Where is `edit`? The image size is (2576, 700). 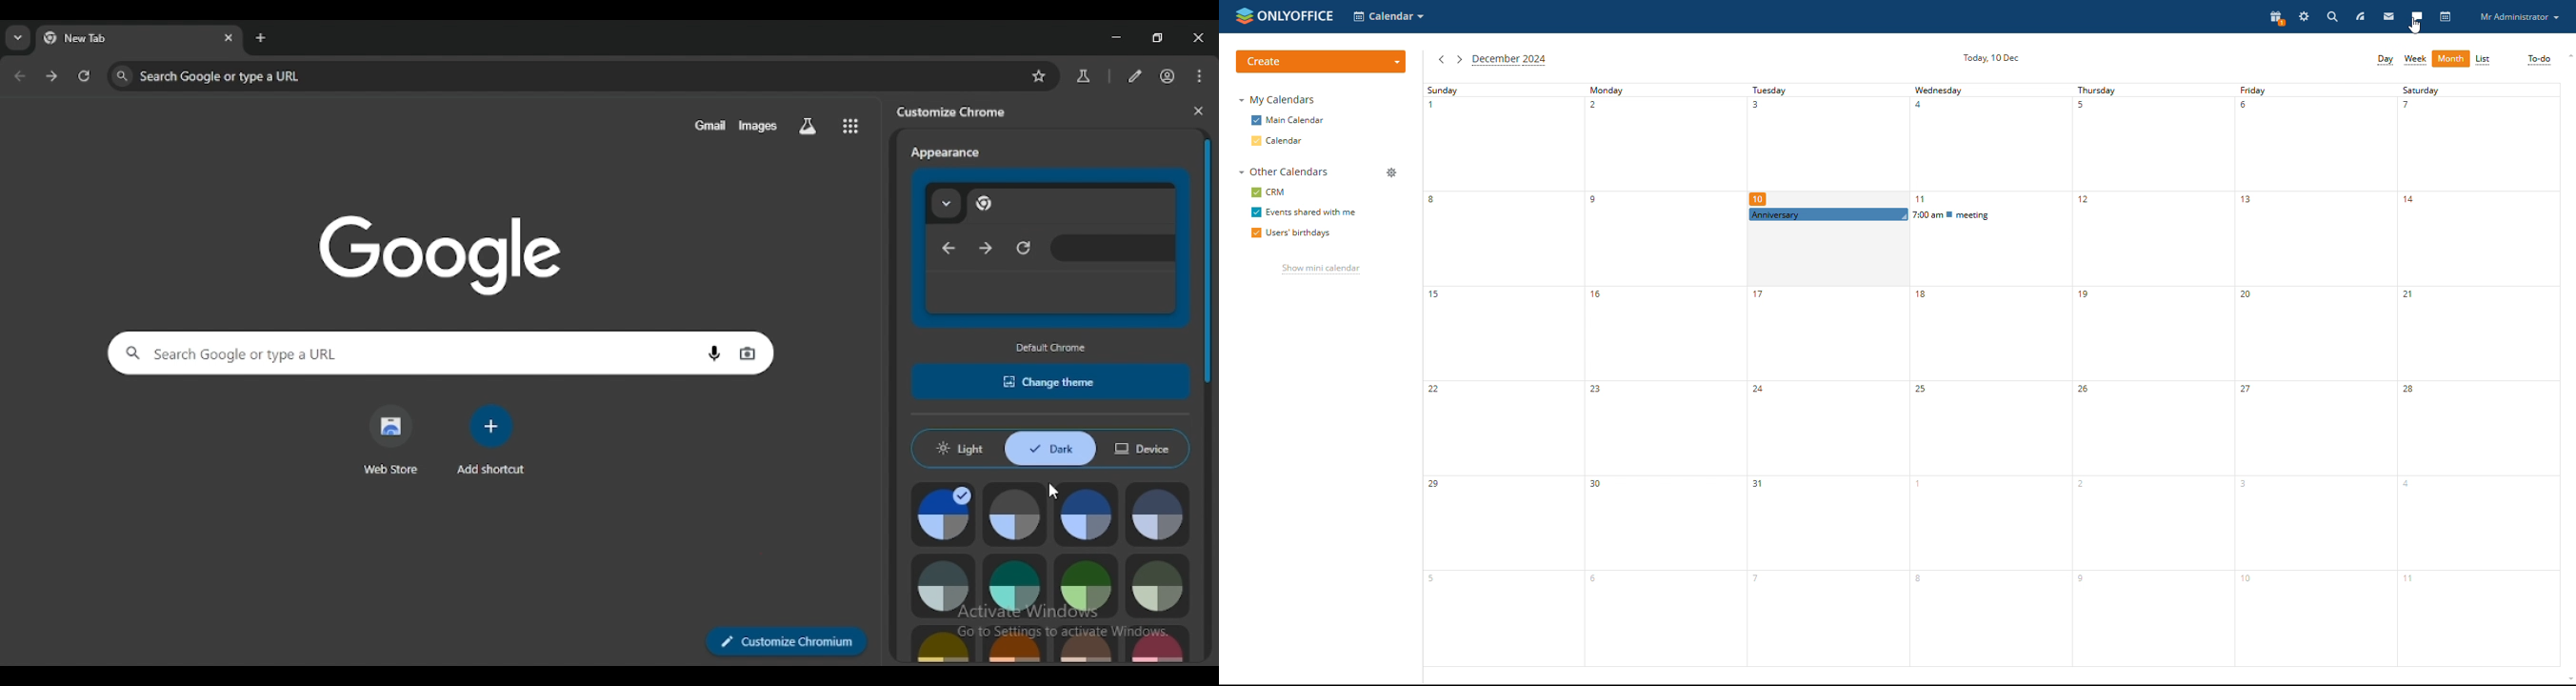
edit is located at coordinates (1133, 76).